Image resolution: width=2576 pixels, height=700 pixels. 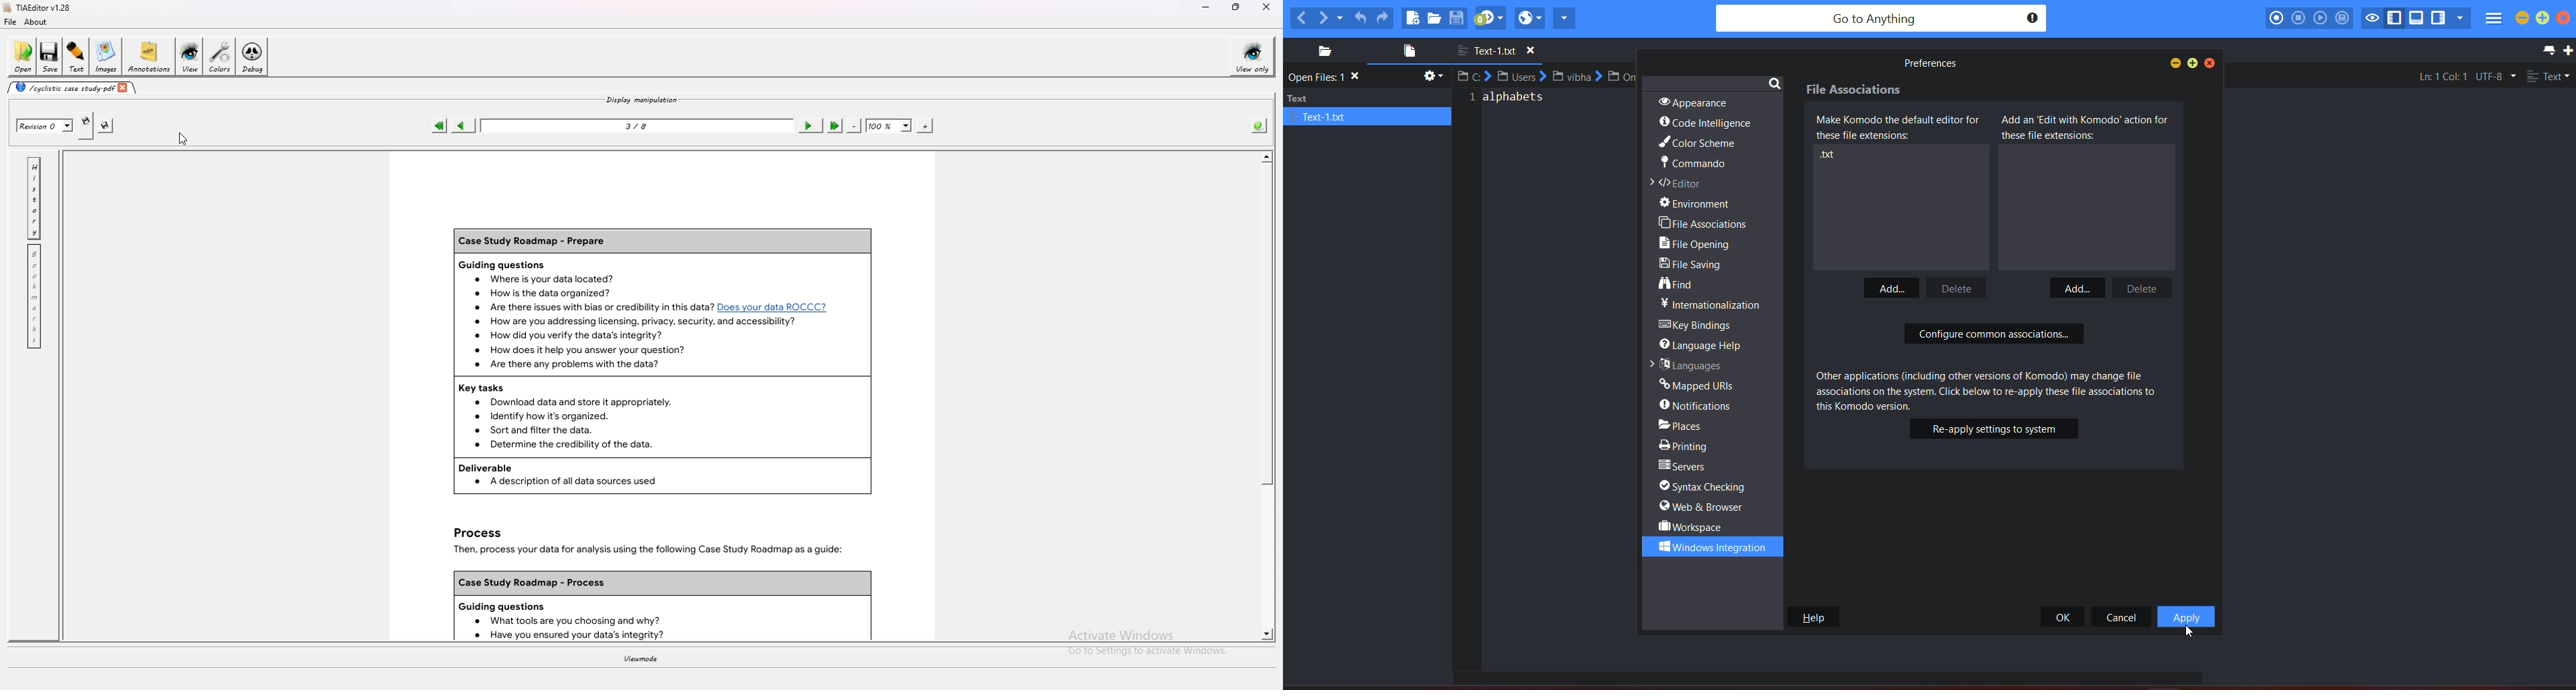 I want to click on file associations, so click(x=1704, y=222).